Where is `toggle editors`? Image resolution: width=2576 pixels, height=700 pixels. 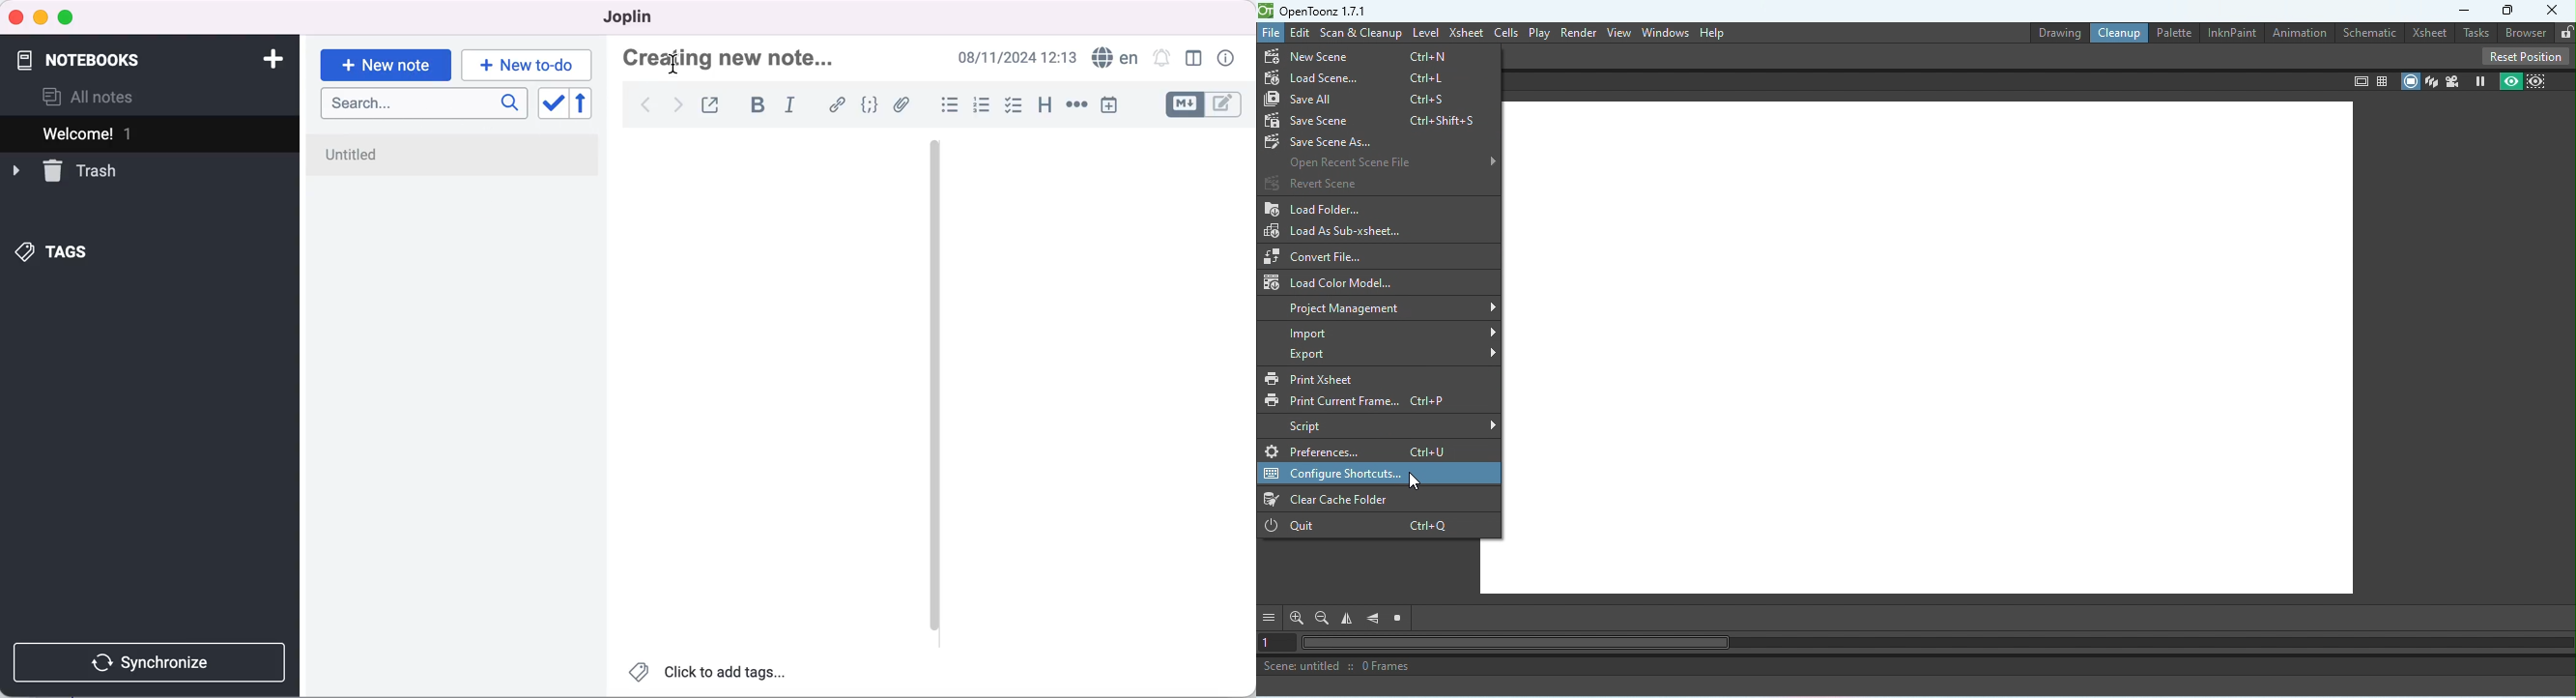
toggle editors is located at coordinates (1206, 104).